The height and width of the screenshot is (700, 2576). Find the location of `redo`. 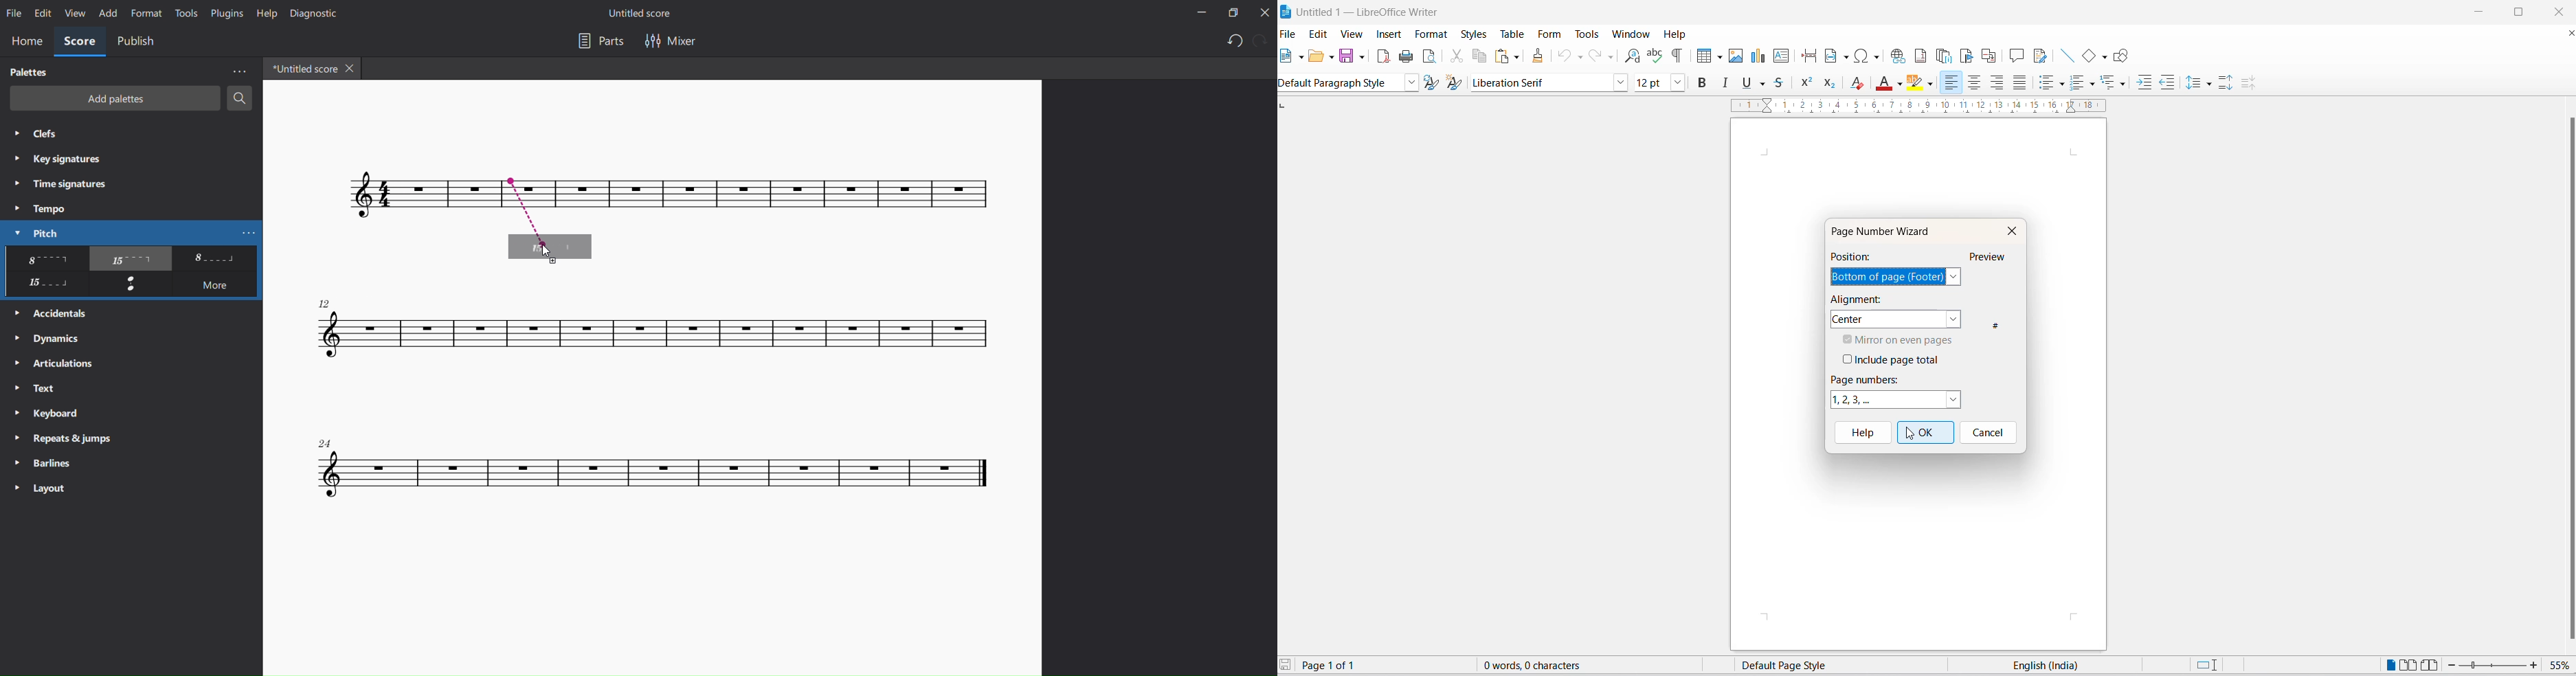

redo is located at coordinates (1594, 58).